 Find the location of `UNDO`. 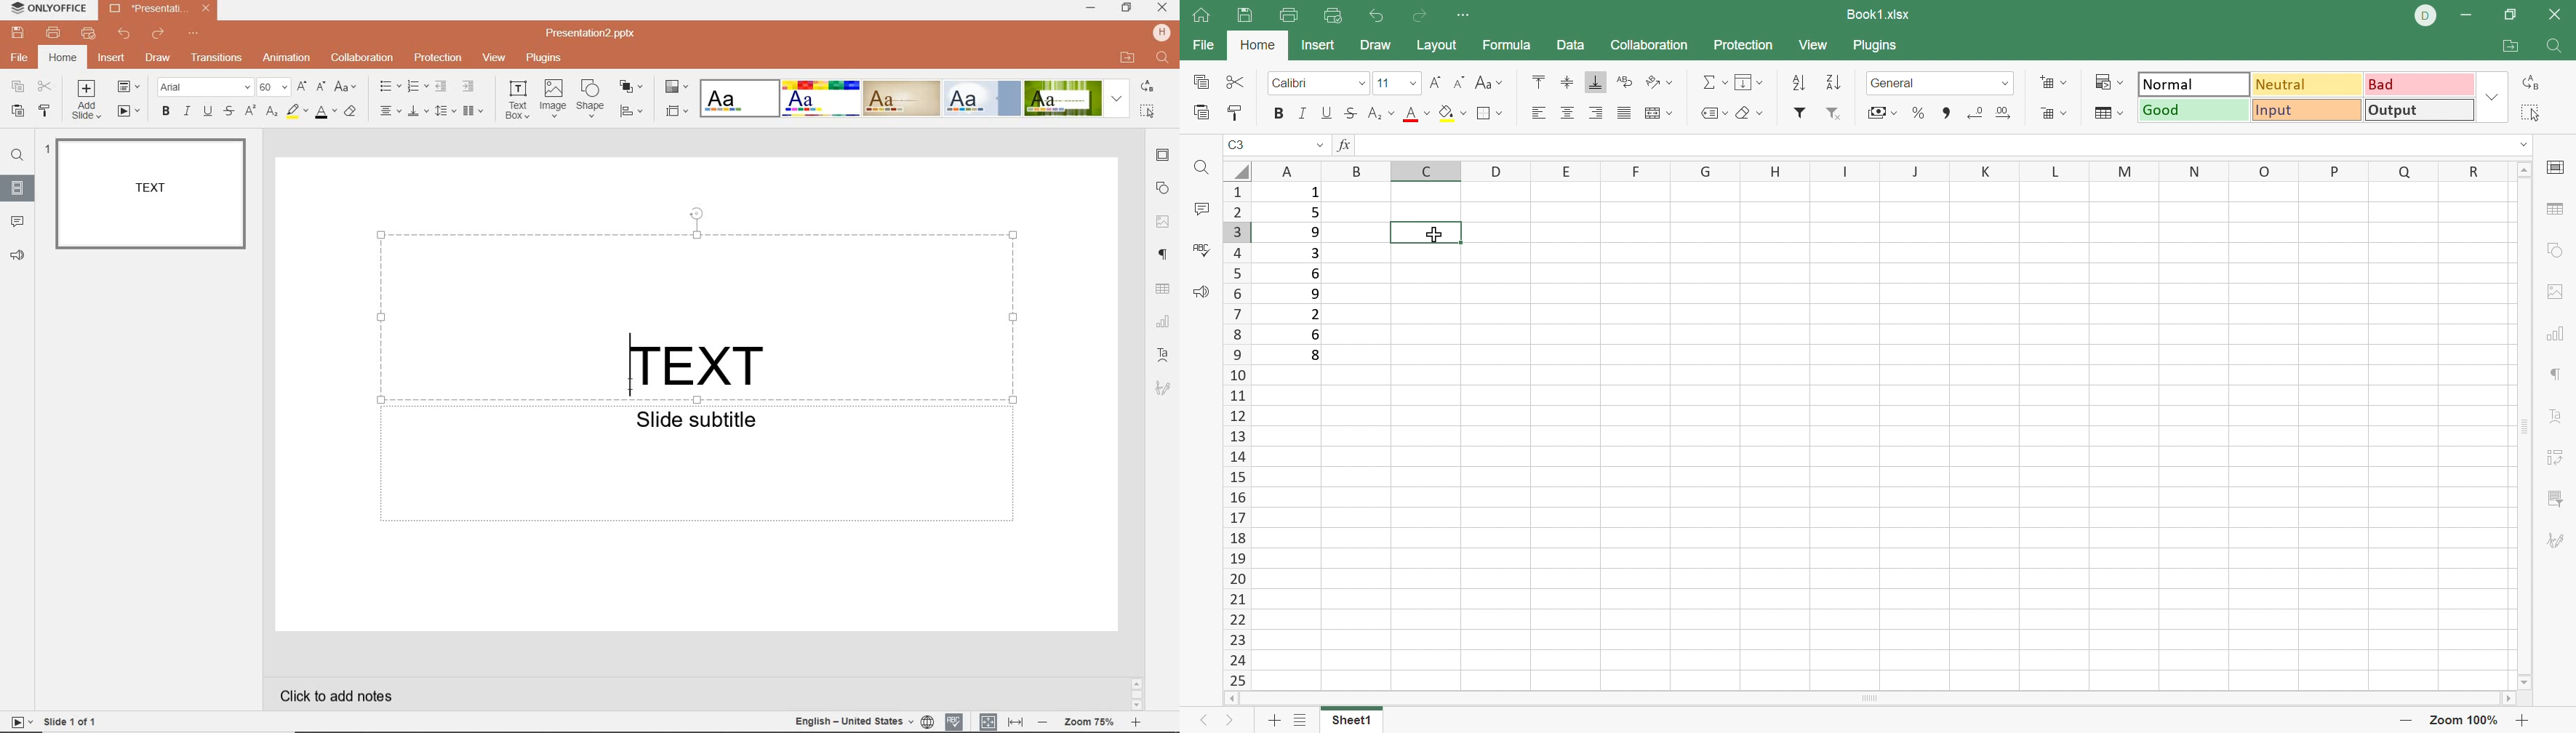

UNDO is located at coordinates (124, 33).